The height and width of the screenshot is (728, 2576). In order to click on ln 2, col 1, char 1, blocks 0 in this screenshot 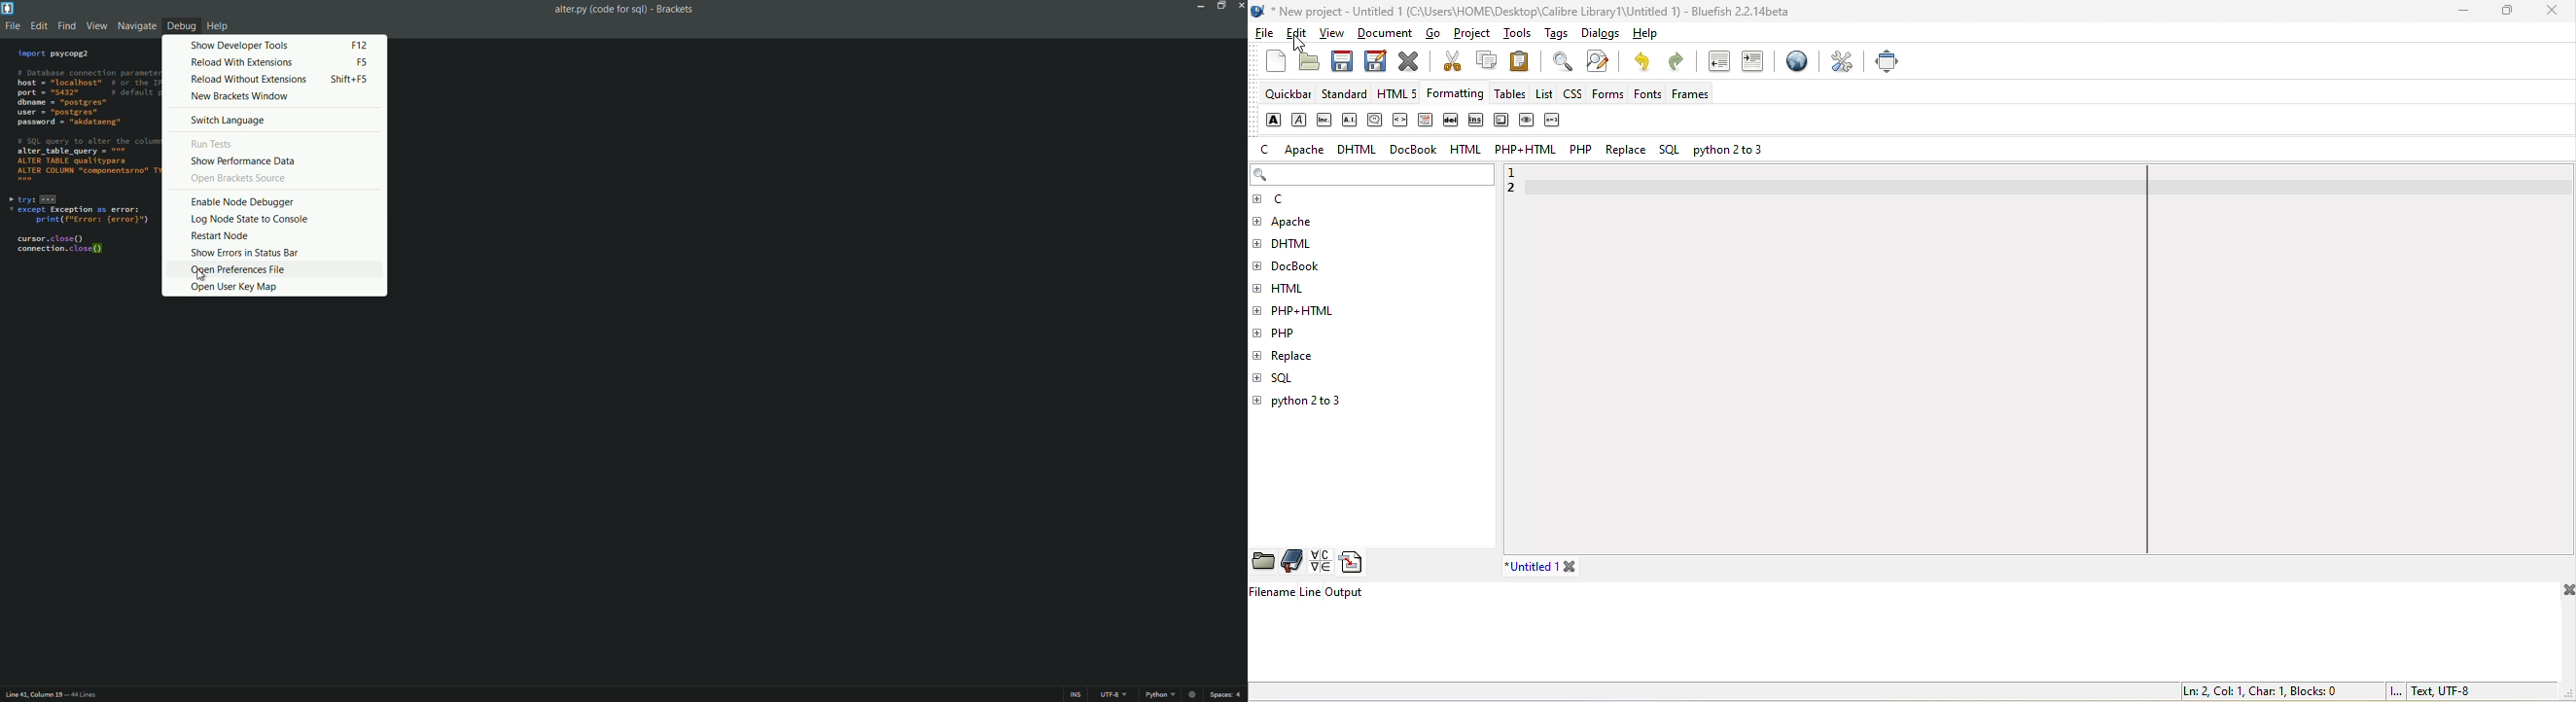, I will do `click(2258, 690)`.